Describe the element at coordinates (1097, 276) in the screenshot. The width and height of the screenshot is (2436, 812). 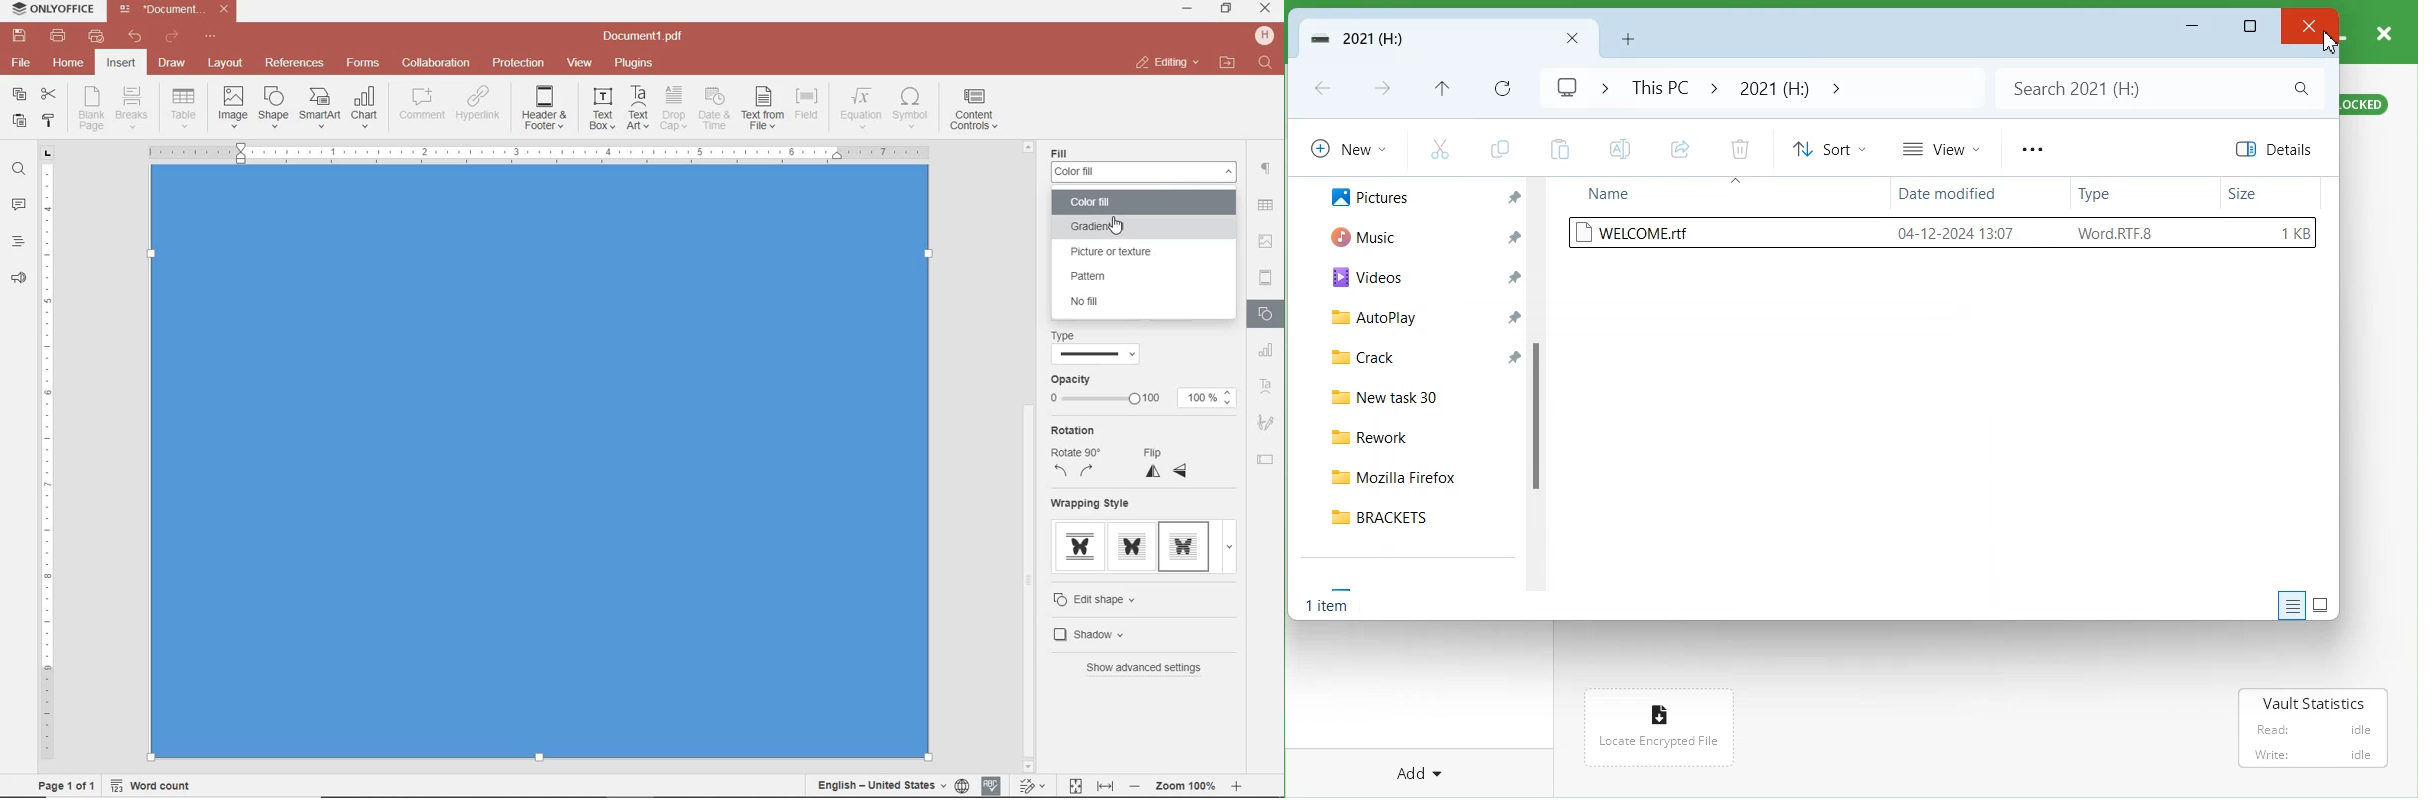
I see `PATTERN` at that location.